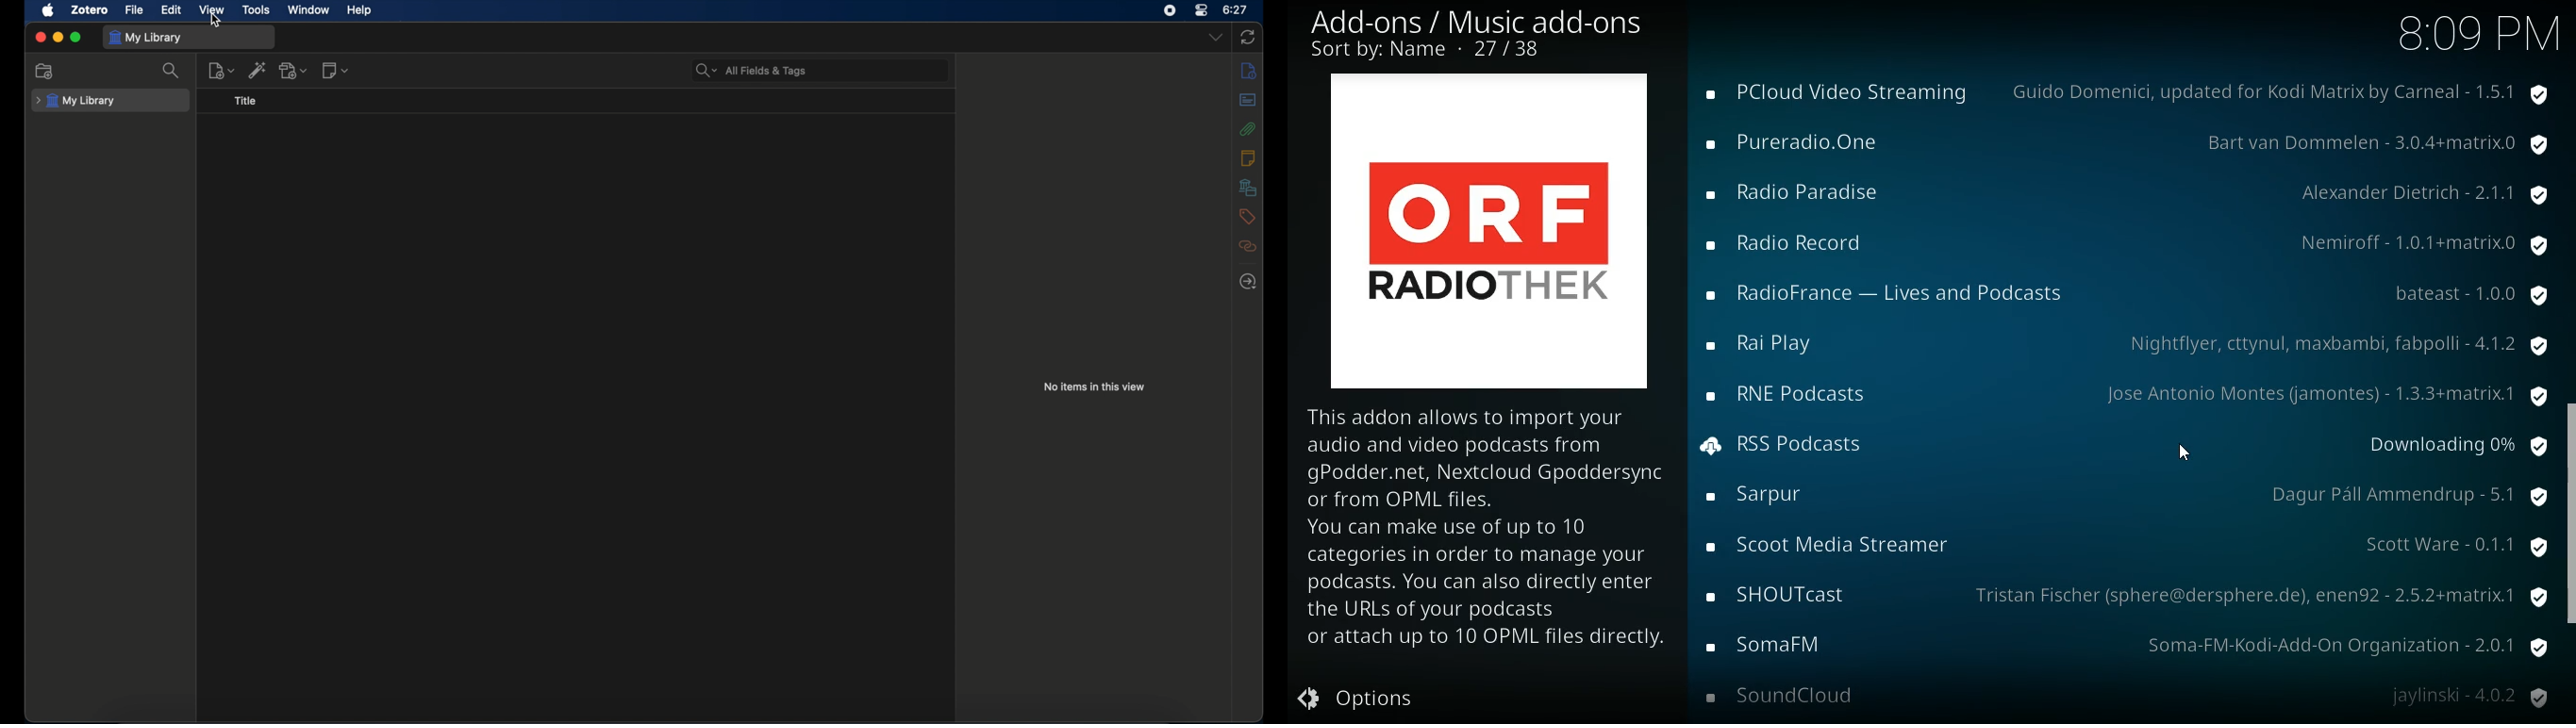 The image size is (2576, 728). I want to click on new item, so click(221, 70).